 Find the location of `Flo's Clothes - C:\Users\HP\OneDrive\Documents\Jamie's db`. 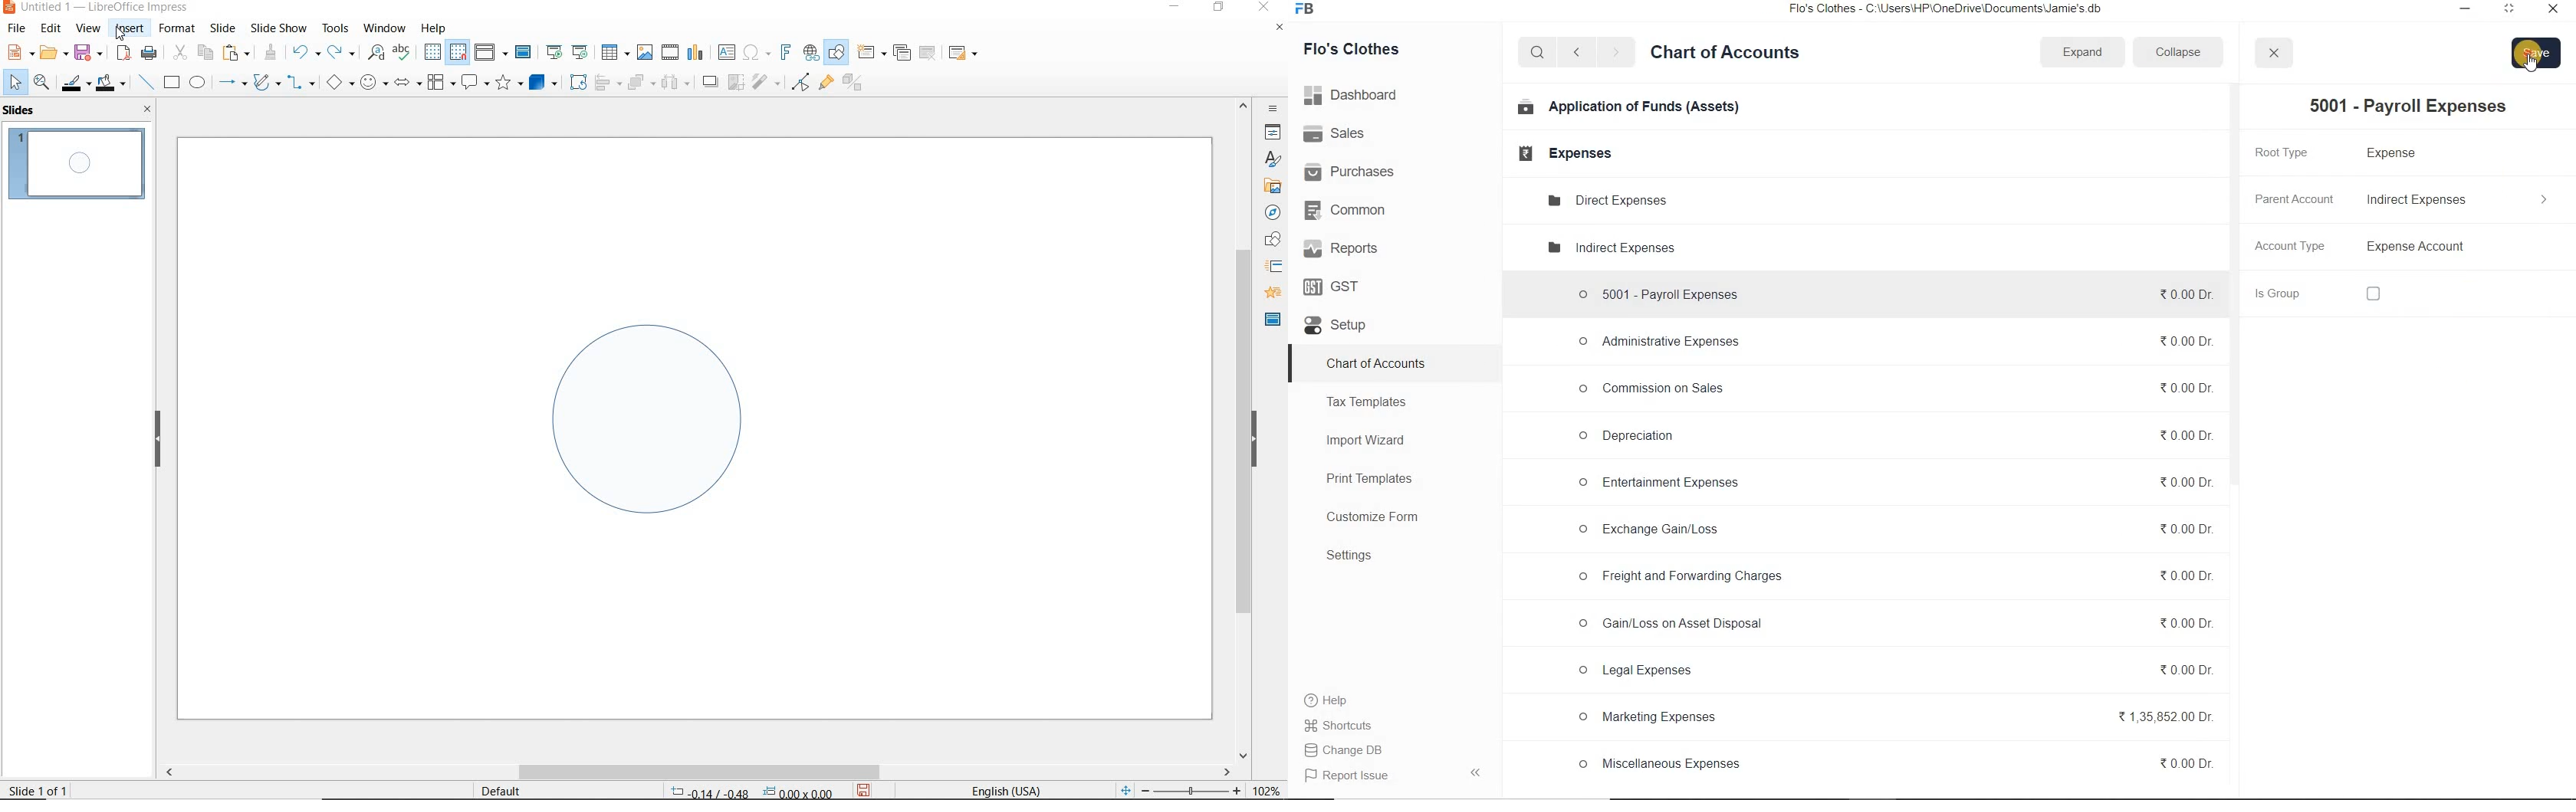

Flo's Clothes - C:\Users\HP\OneDrive\Documents\Jamie's db is located at coordinates (1955, 10).